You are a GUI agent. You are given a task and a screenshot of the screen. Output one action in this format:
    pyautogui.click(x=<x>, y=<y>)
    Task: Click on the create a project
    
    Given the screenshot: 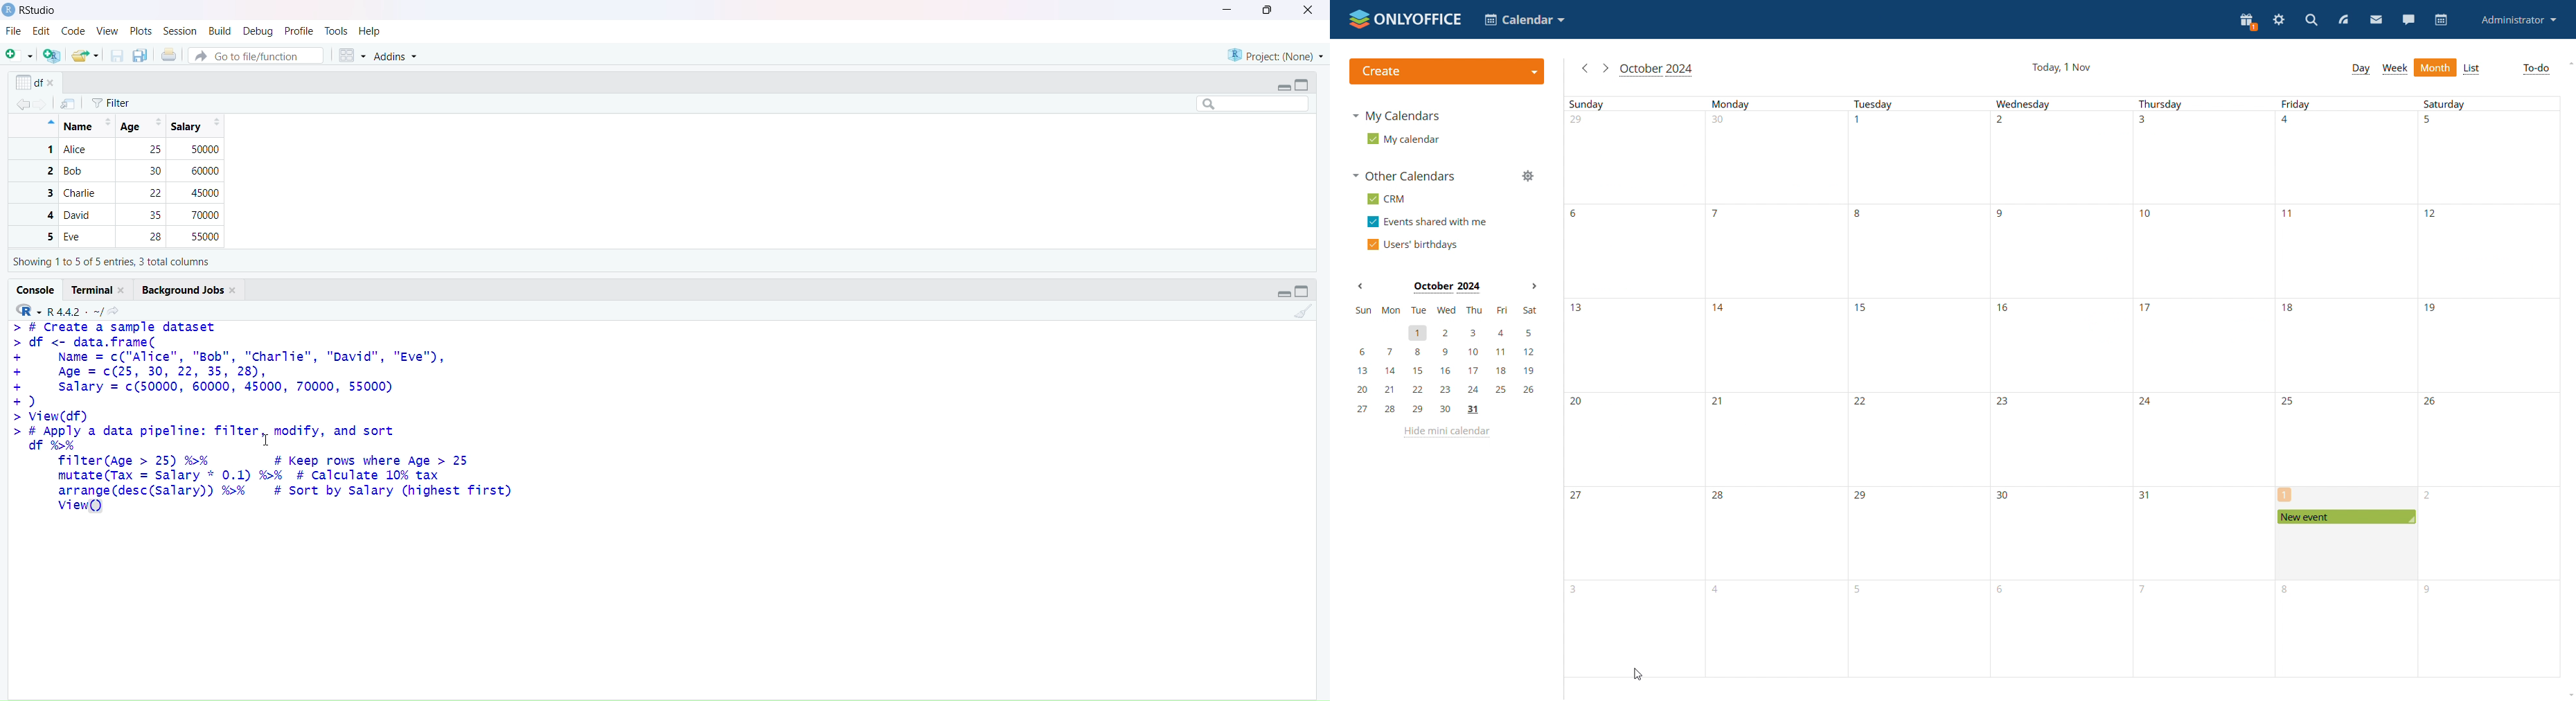 What is the action you would take?
    pyautogui.click(x=52, y=55)
    